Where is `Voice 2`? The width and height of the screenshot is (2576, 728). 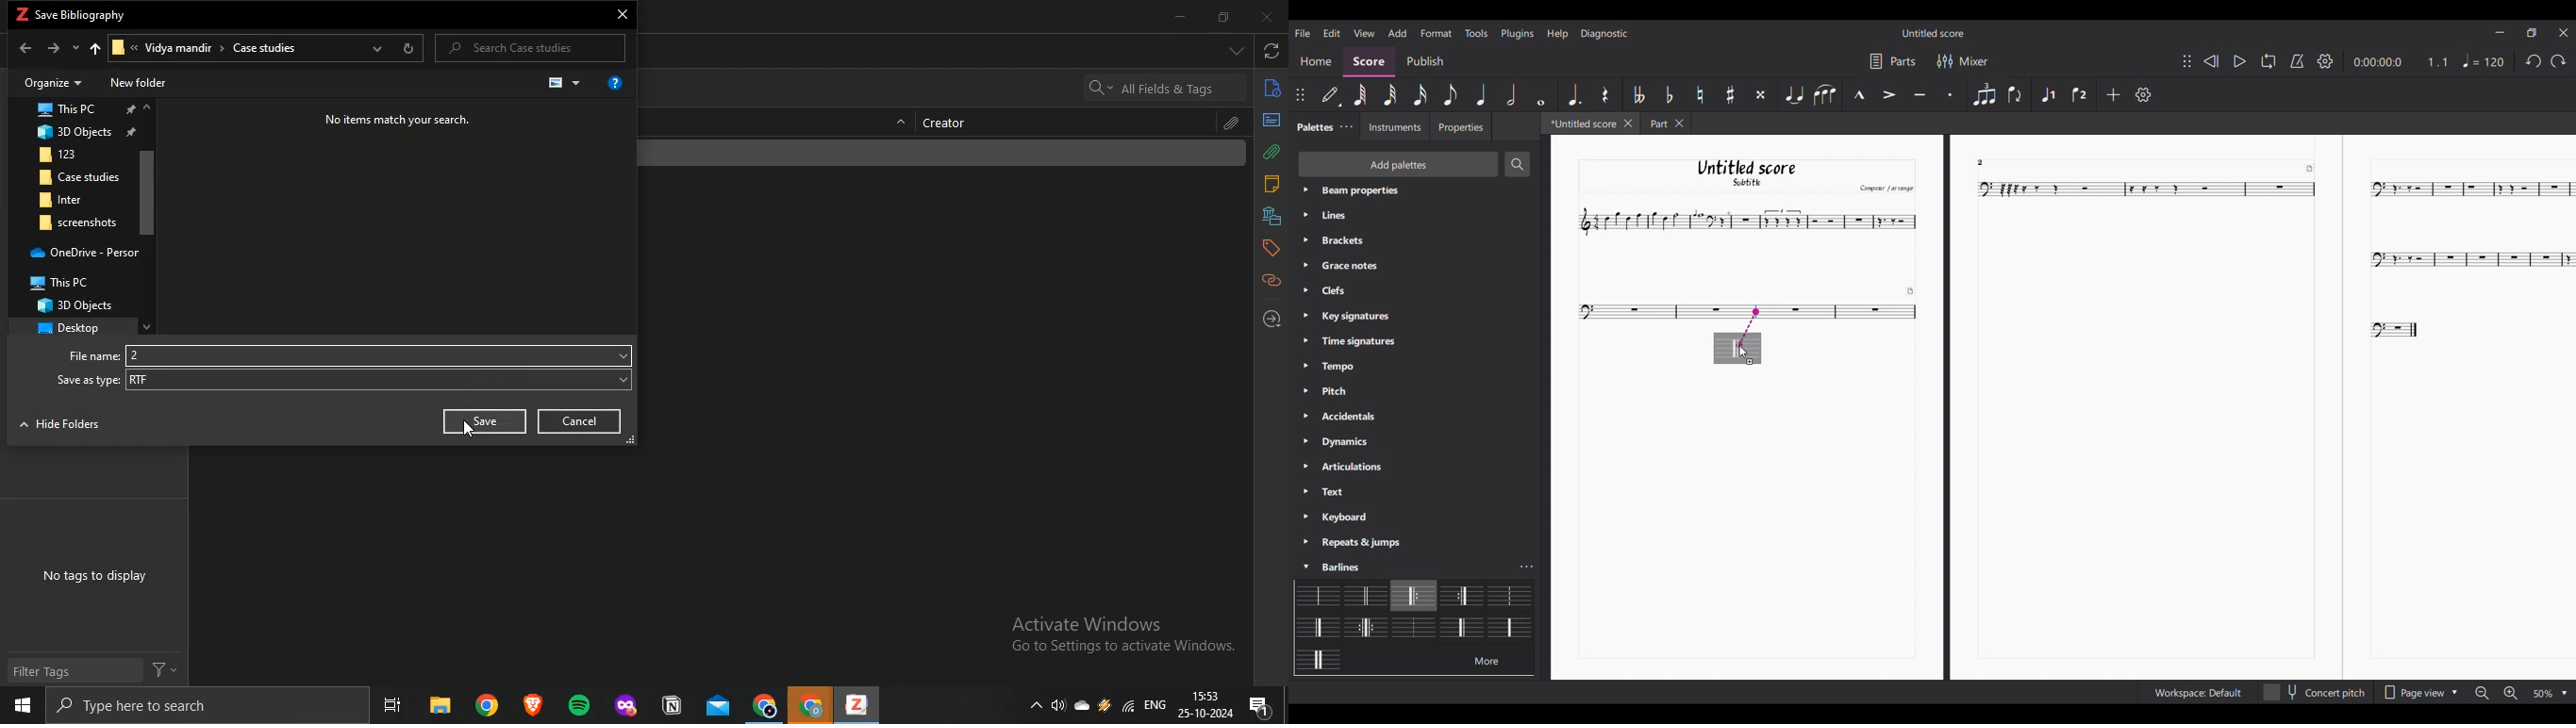
Voice 2 is located at coordinates (2079, 95).